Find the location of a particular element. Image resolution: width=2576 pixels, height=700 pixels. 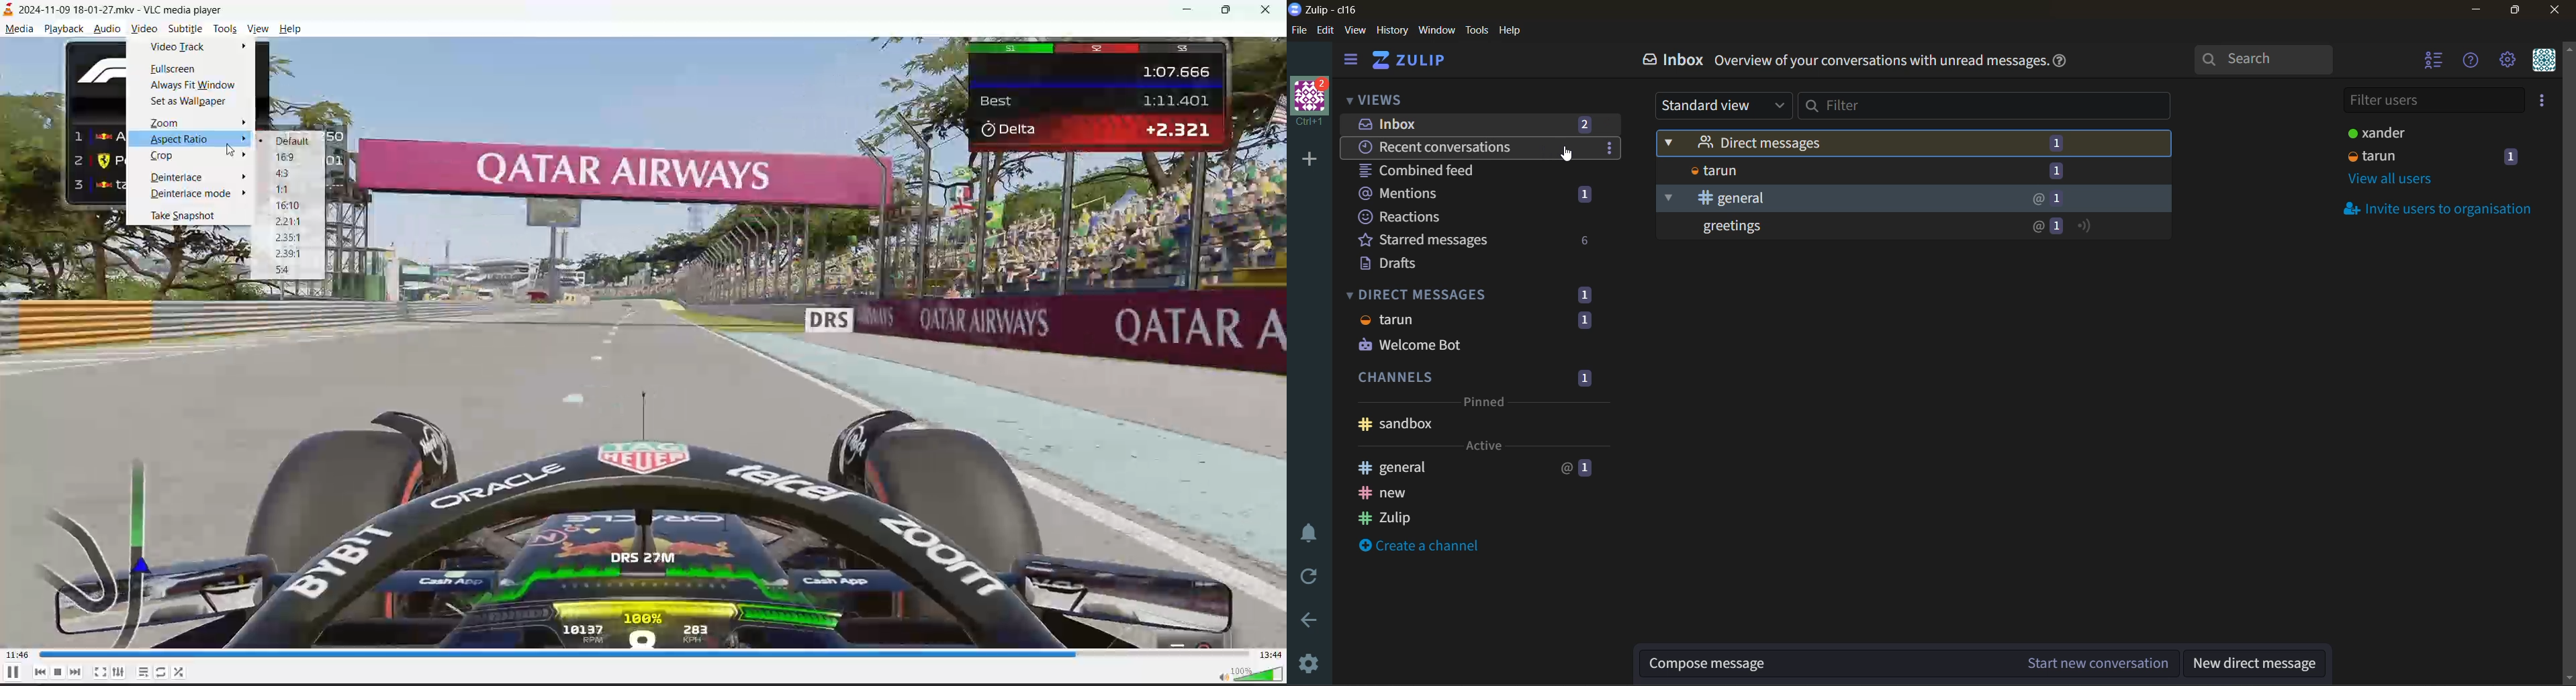

Welcome Bot is located at coordinates (1477, 346).